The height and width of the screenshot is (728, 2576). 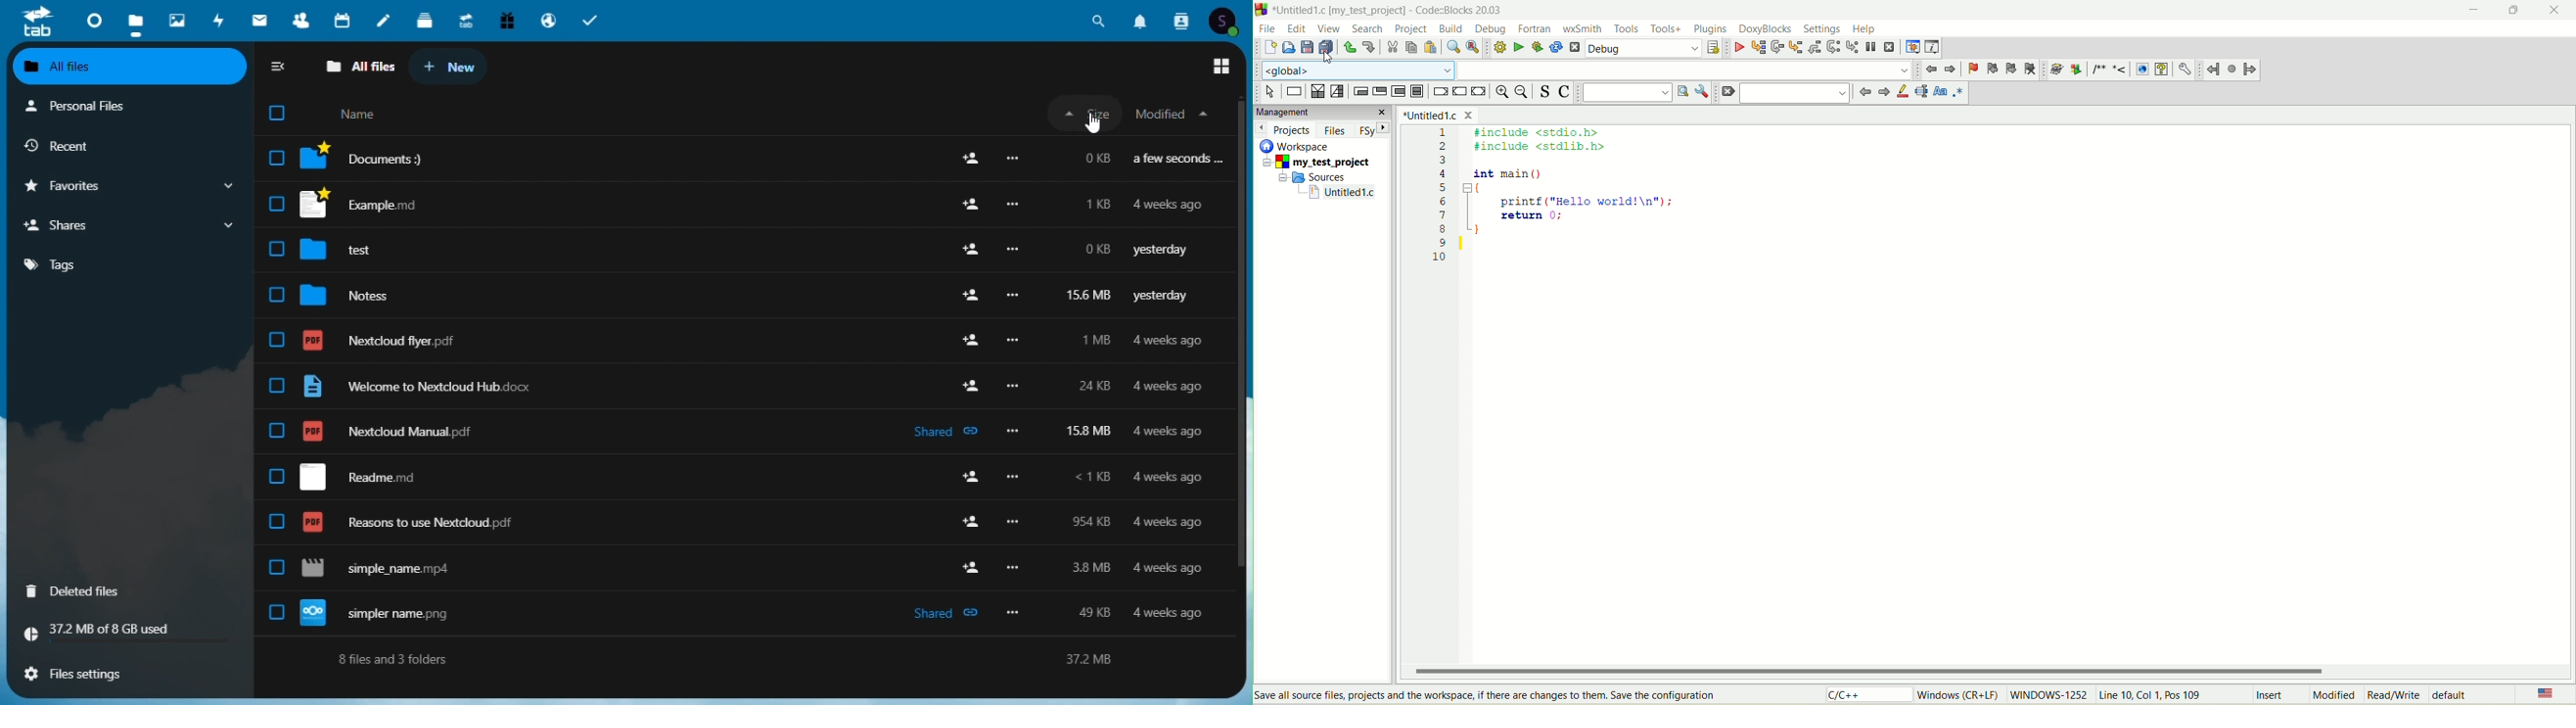 What do you see at coordinates (1866, 28) in the screenshot?
I see `help` at bounding box center [1866, 28].